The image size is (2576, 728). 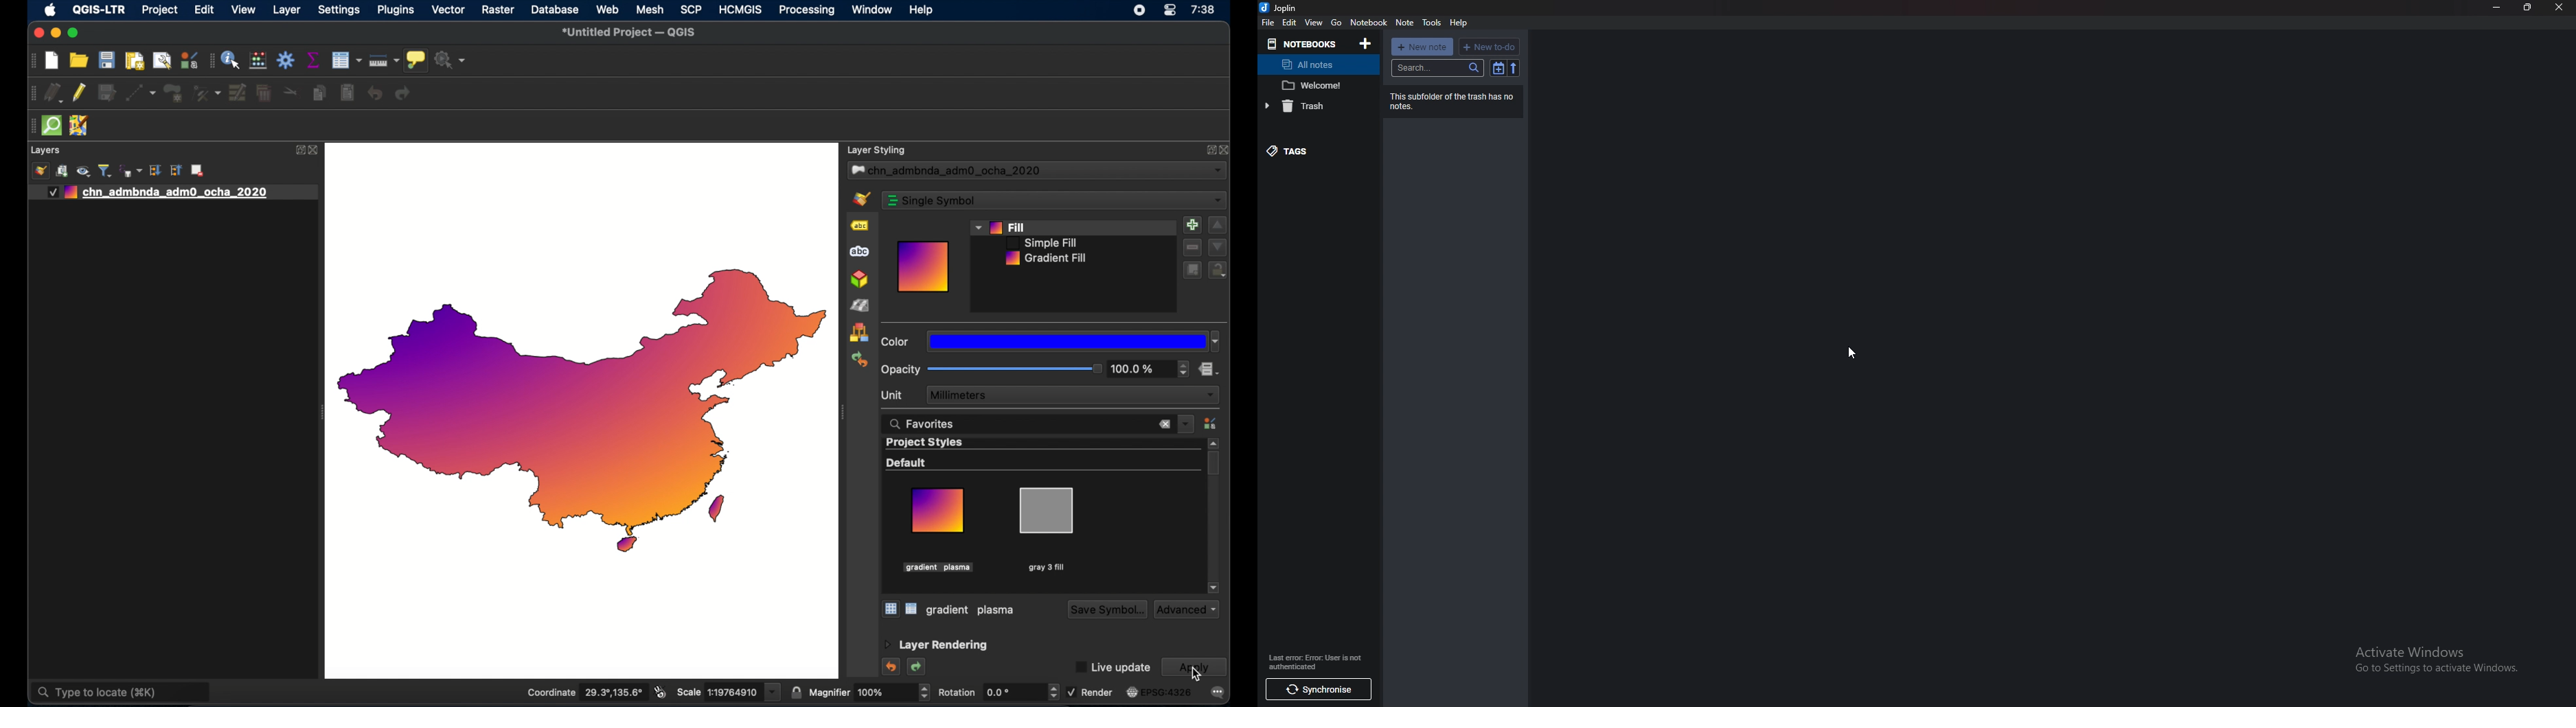 What do you see at coordinates (1319, 691) in the screenshot?
I see `Synchronize` at bounding box center [1319, 691].